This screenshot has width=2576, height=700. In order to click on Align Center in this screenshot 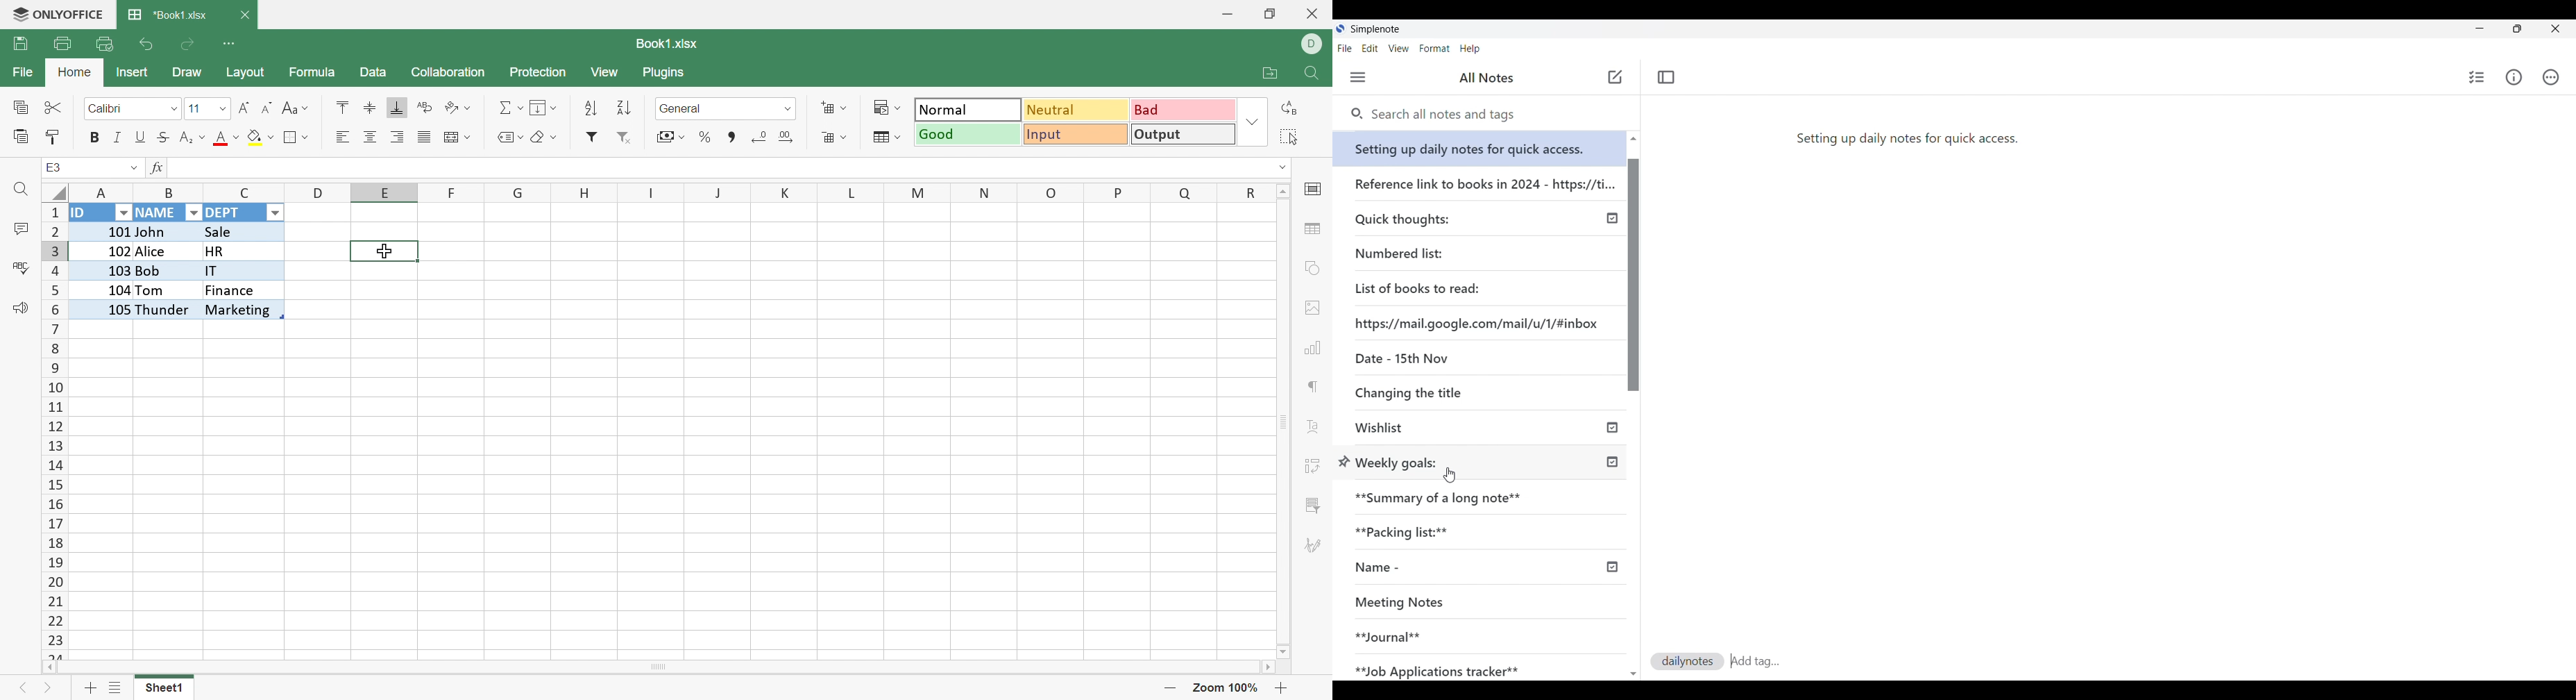, I will do `click(371, 139)`.